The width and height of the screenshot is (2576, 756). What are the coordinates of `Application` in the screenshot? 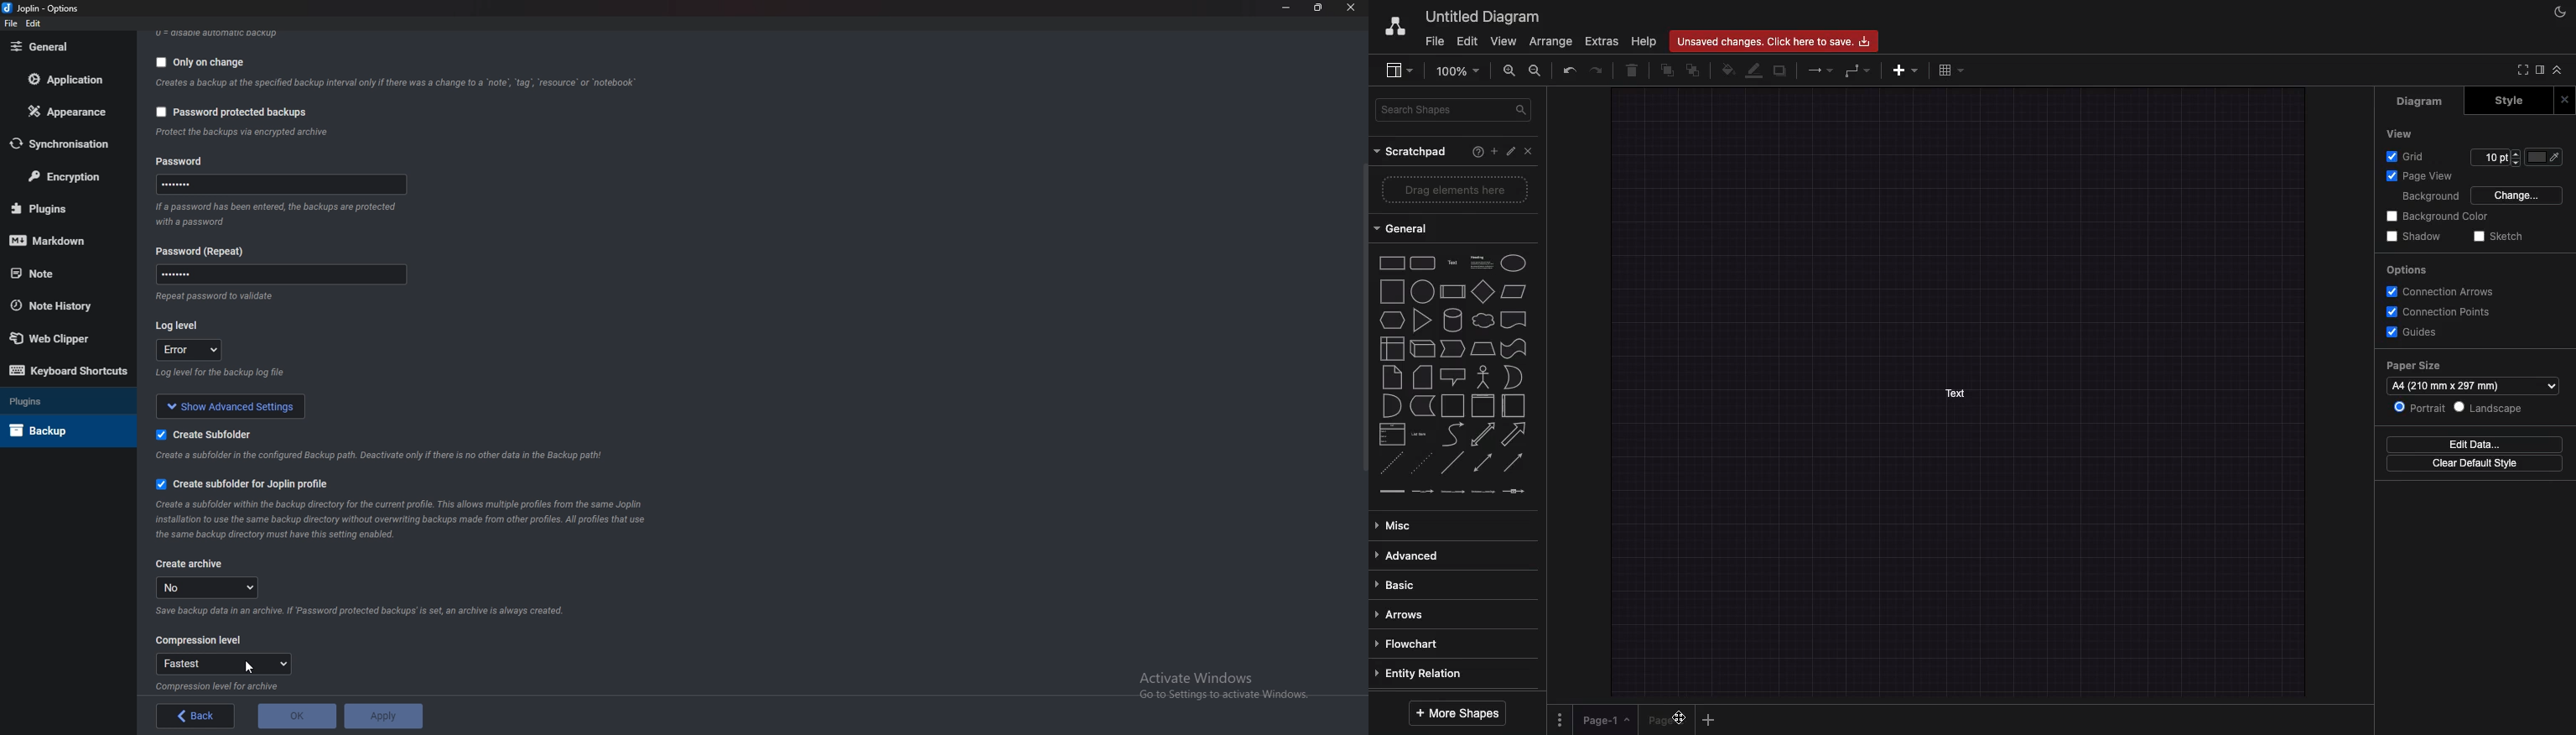 It's located at (73, 79).